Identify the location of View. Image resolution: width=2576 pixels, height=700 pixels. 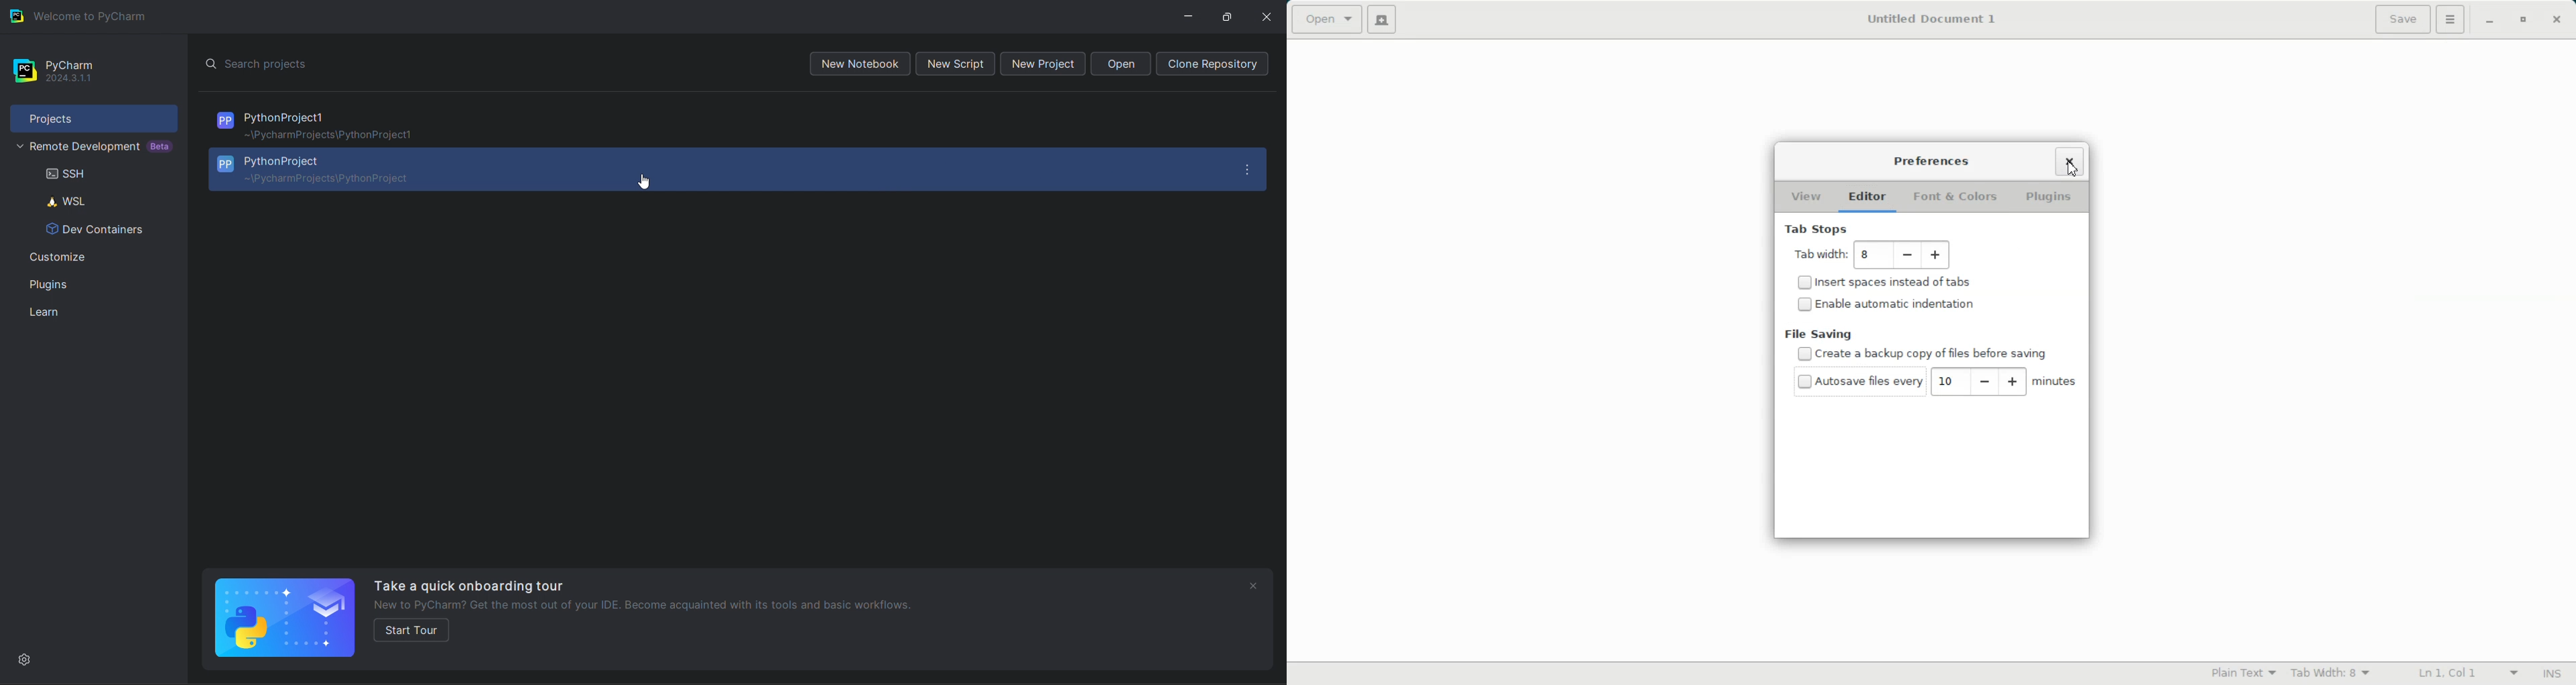
(1807, 197).